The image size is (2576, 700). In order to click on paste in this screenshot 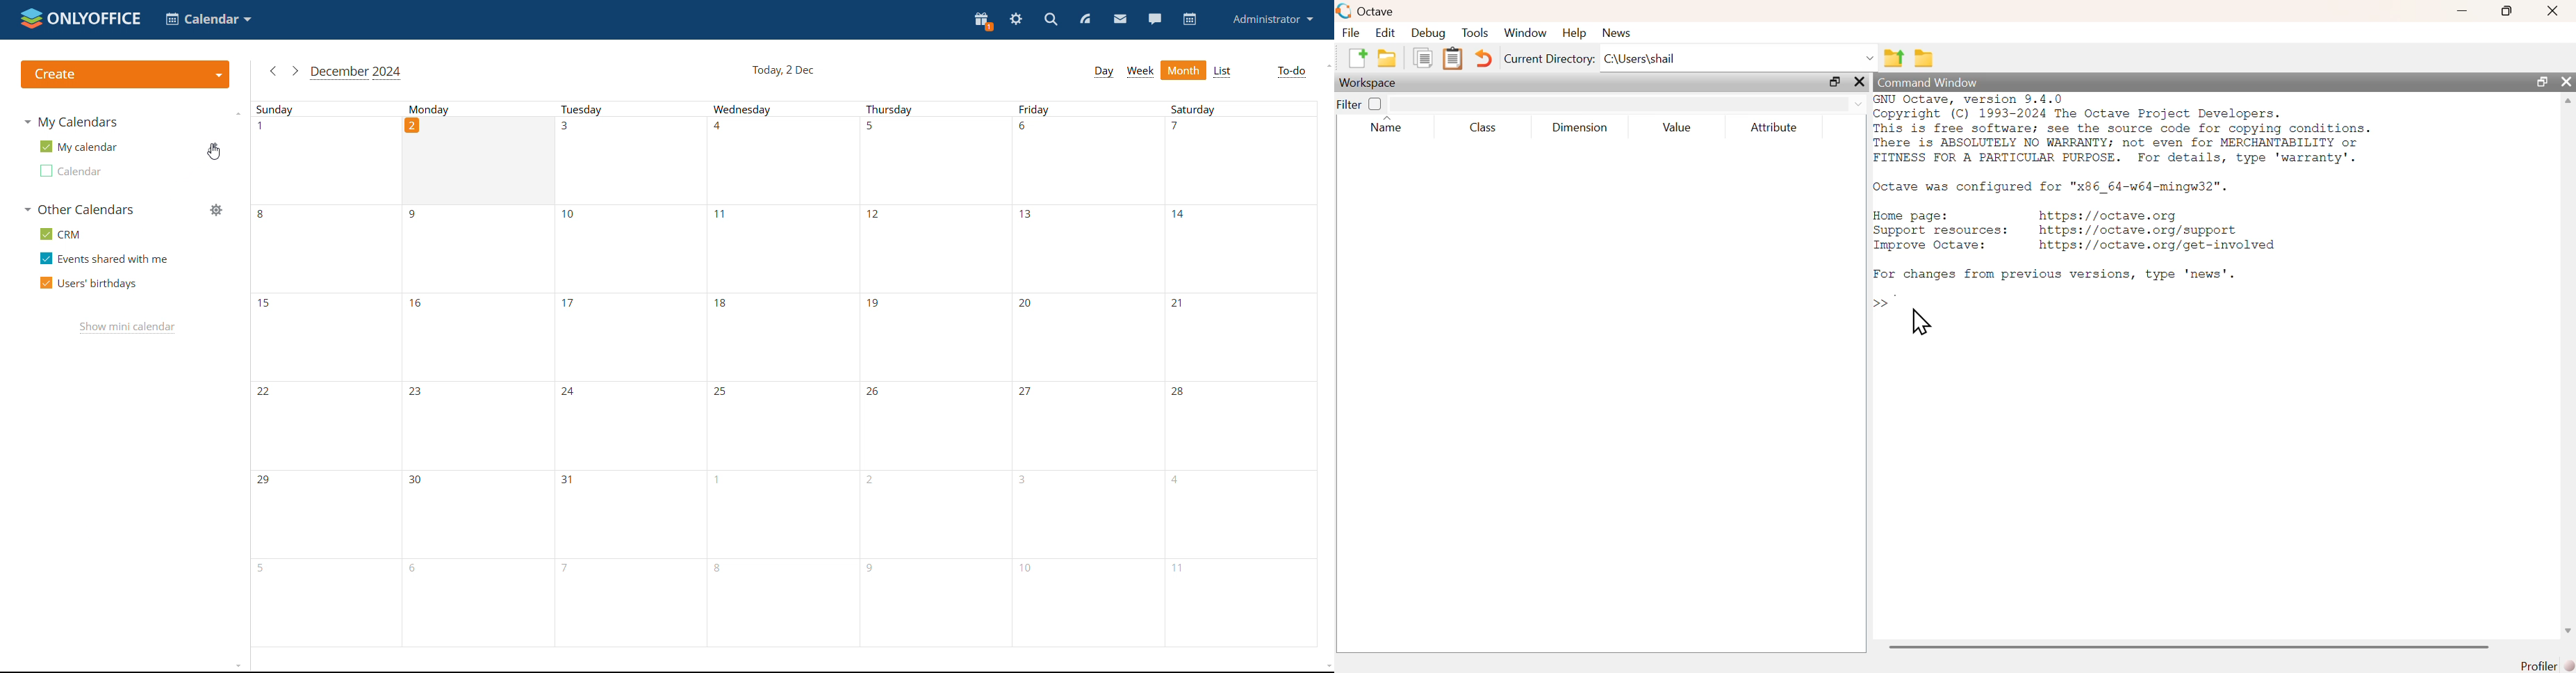, I will do `click(1453, 59)`.